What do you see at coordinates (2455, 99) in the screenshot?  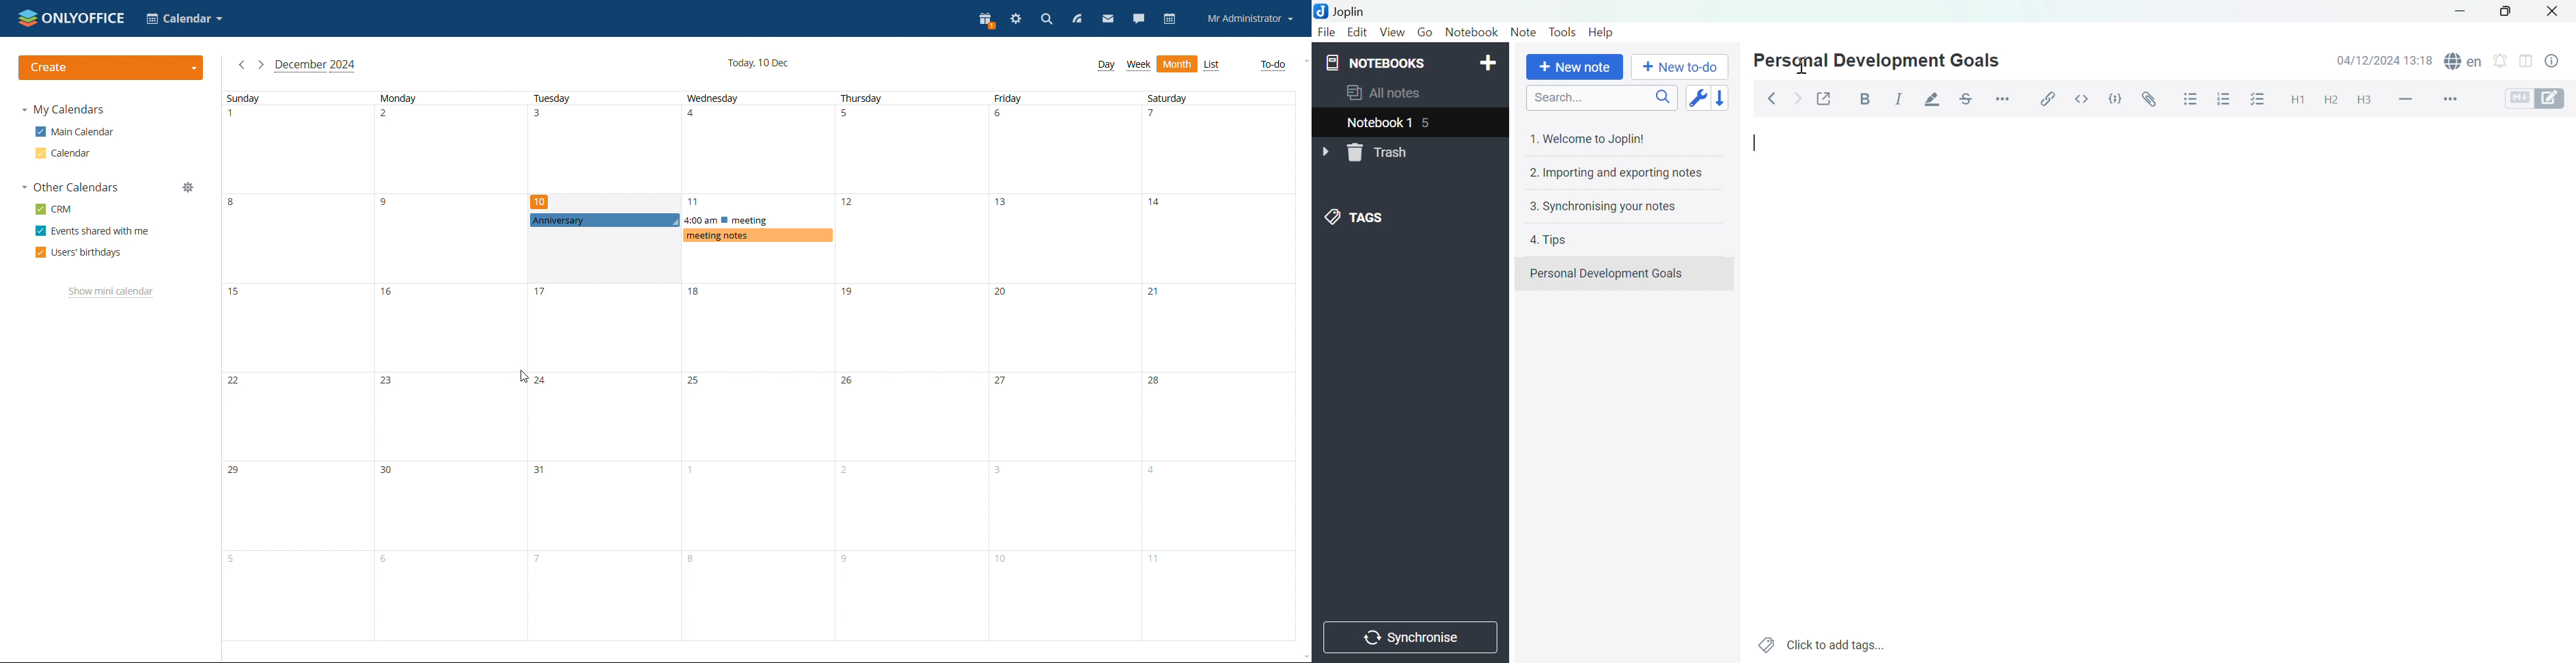 I see `More` at bounding box center [2455, 99].